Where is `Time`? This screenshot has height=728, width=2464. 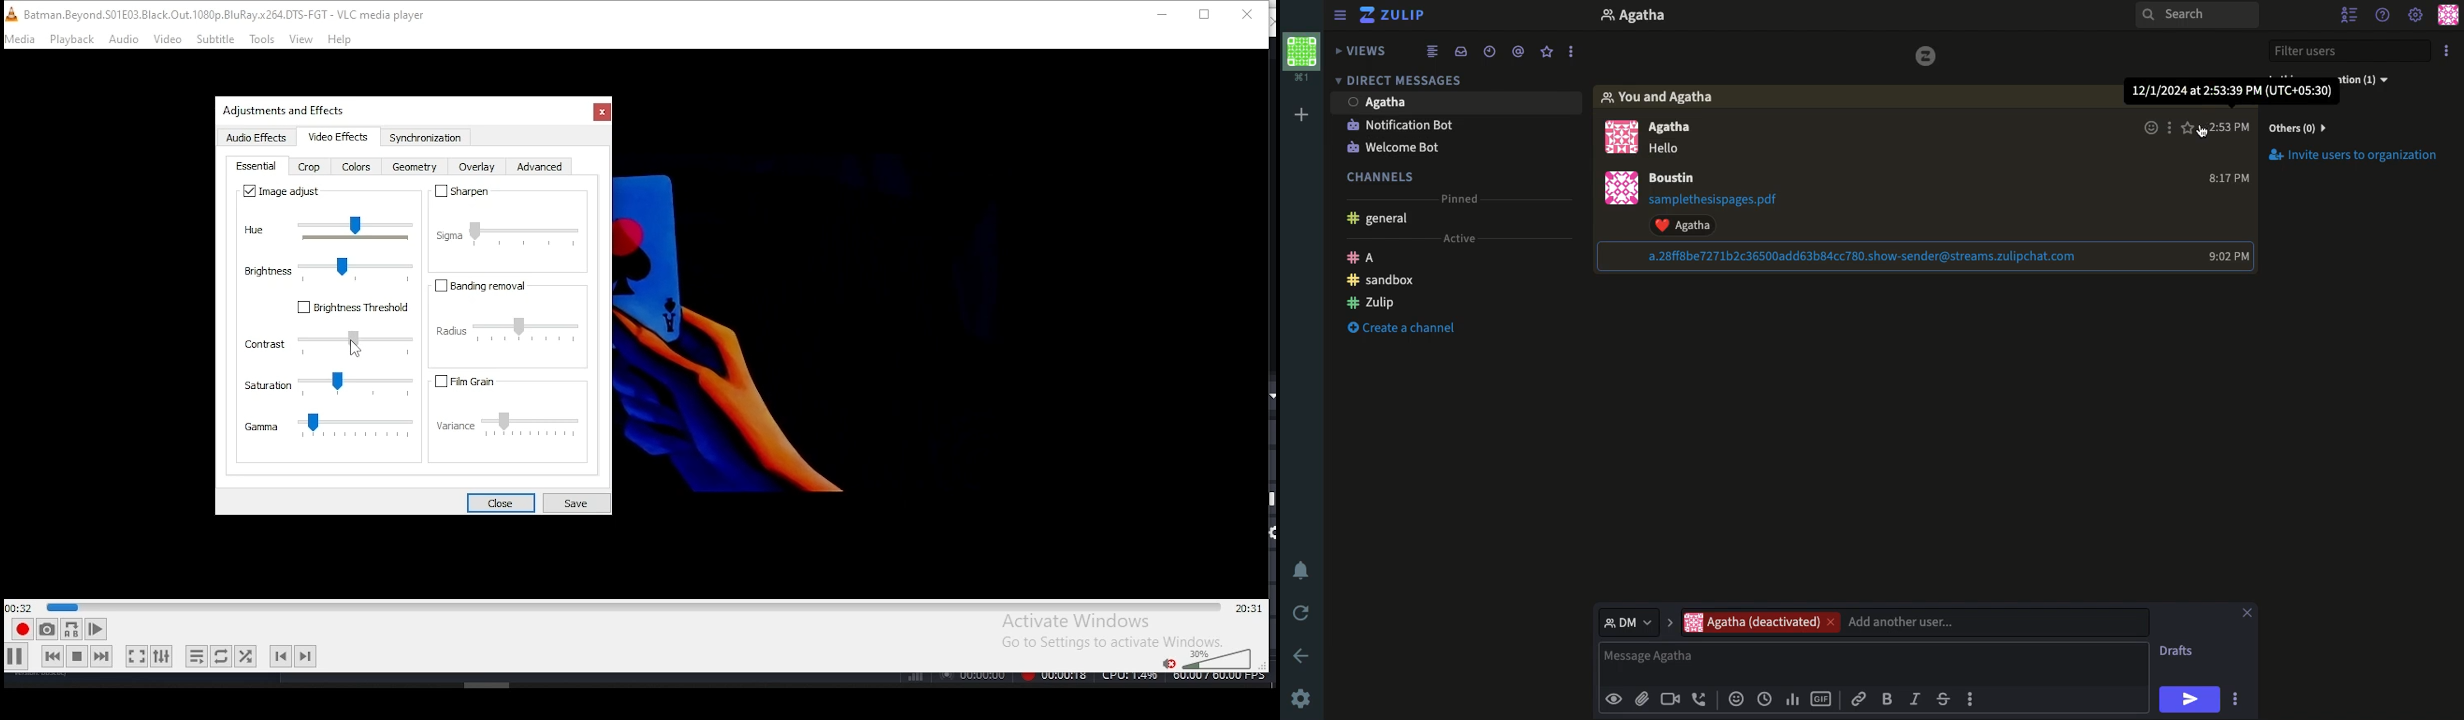
Time is located at coordinates (2234, 92).